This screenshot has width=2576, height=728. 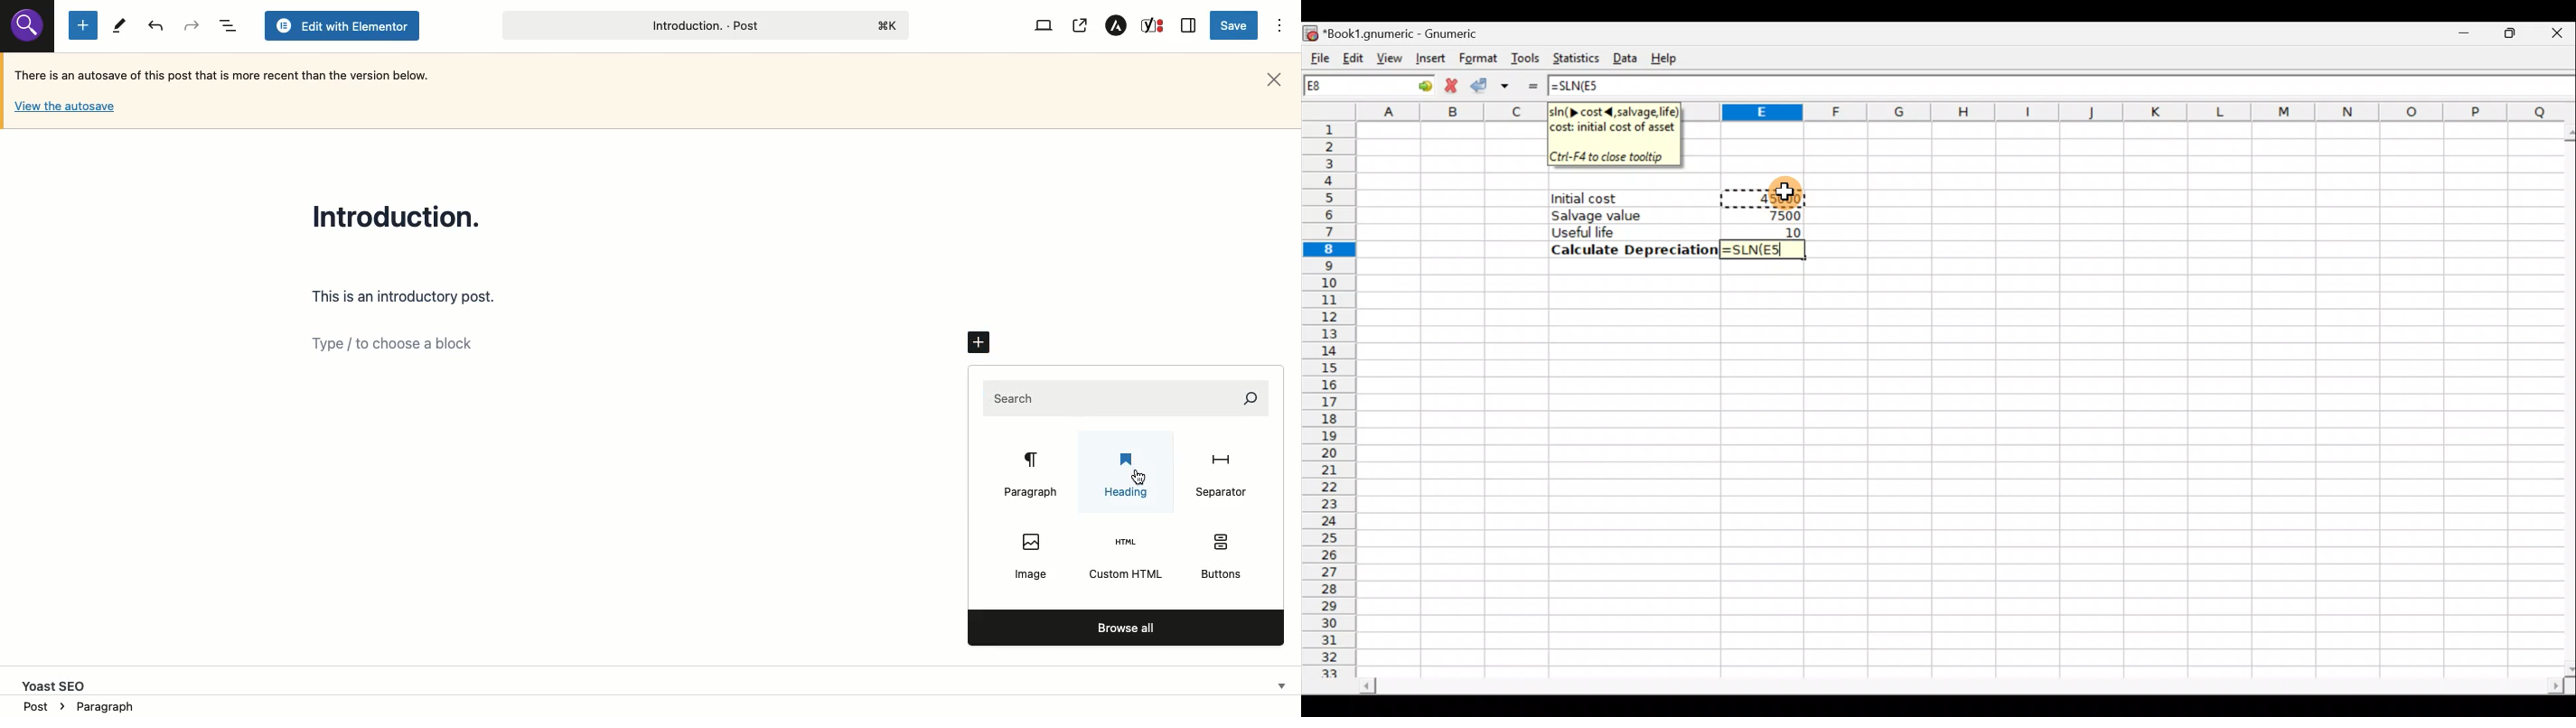 I want to click on Cancel change, so click(x=1452, y=86).